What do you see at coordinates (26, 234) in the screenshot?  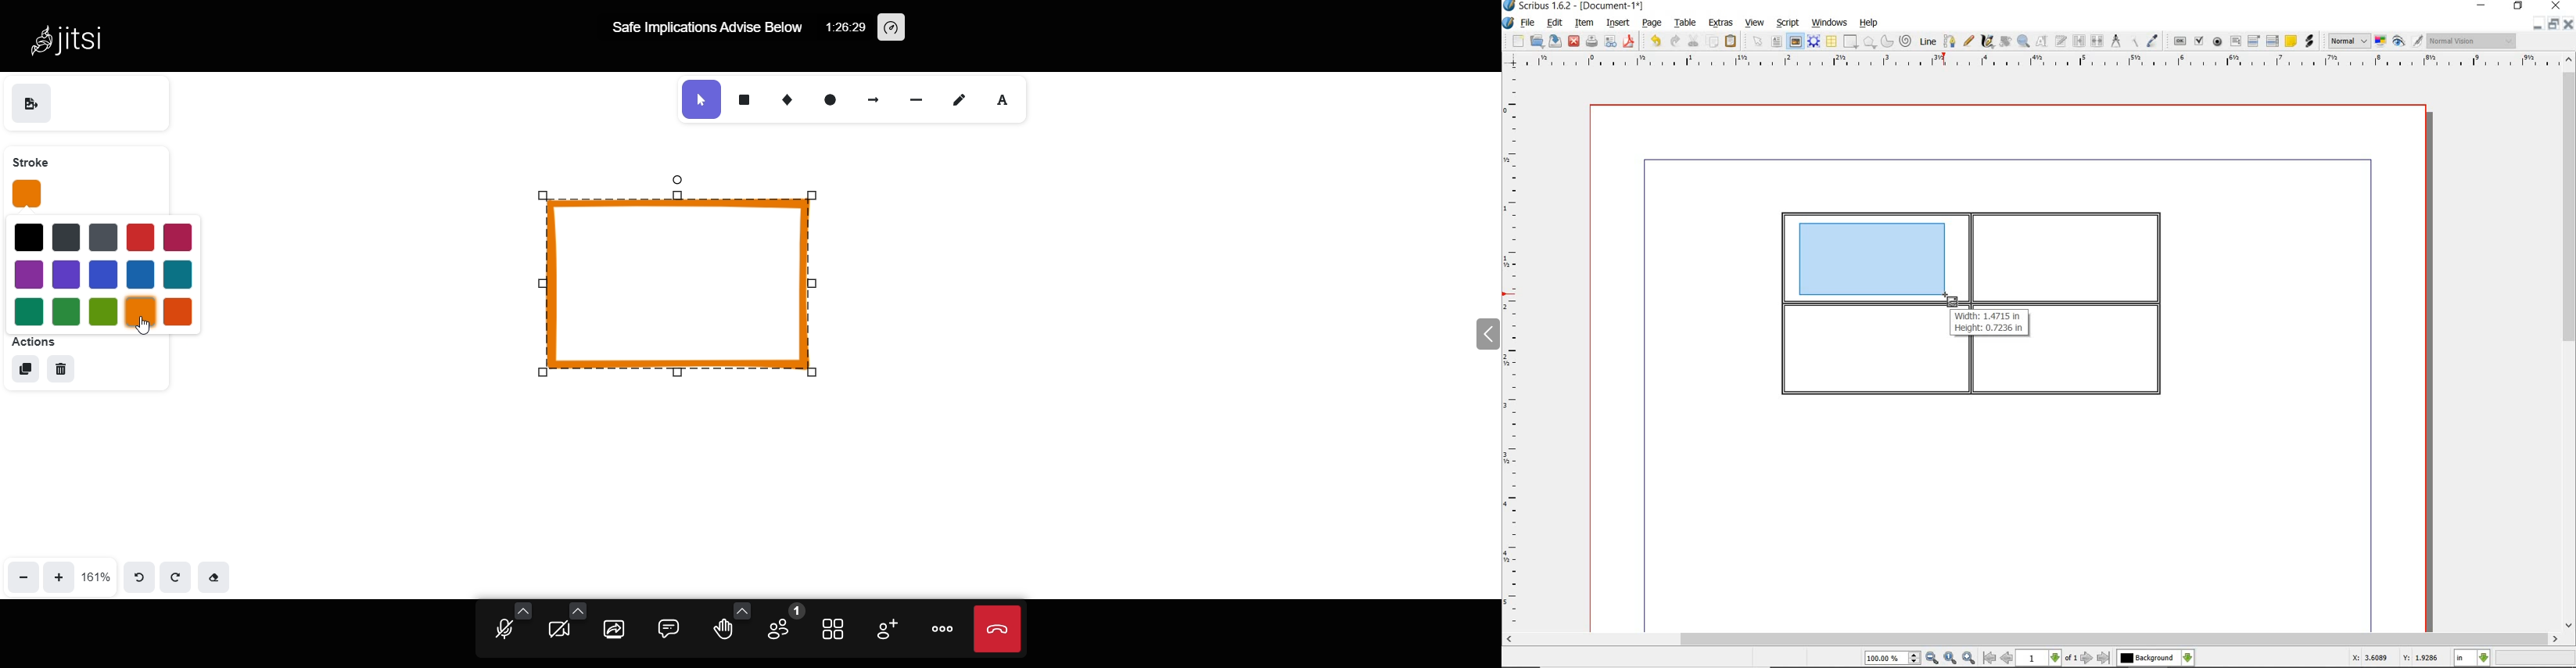 I see `black` at bounding box center [26, 234].